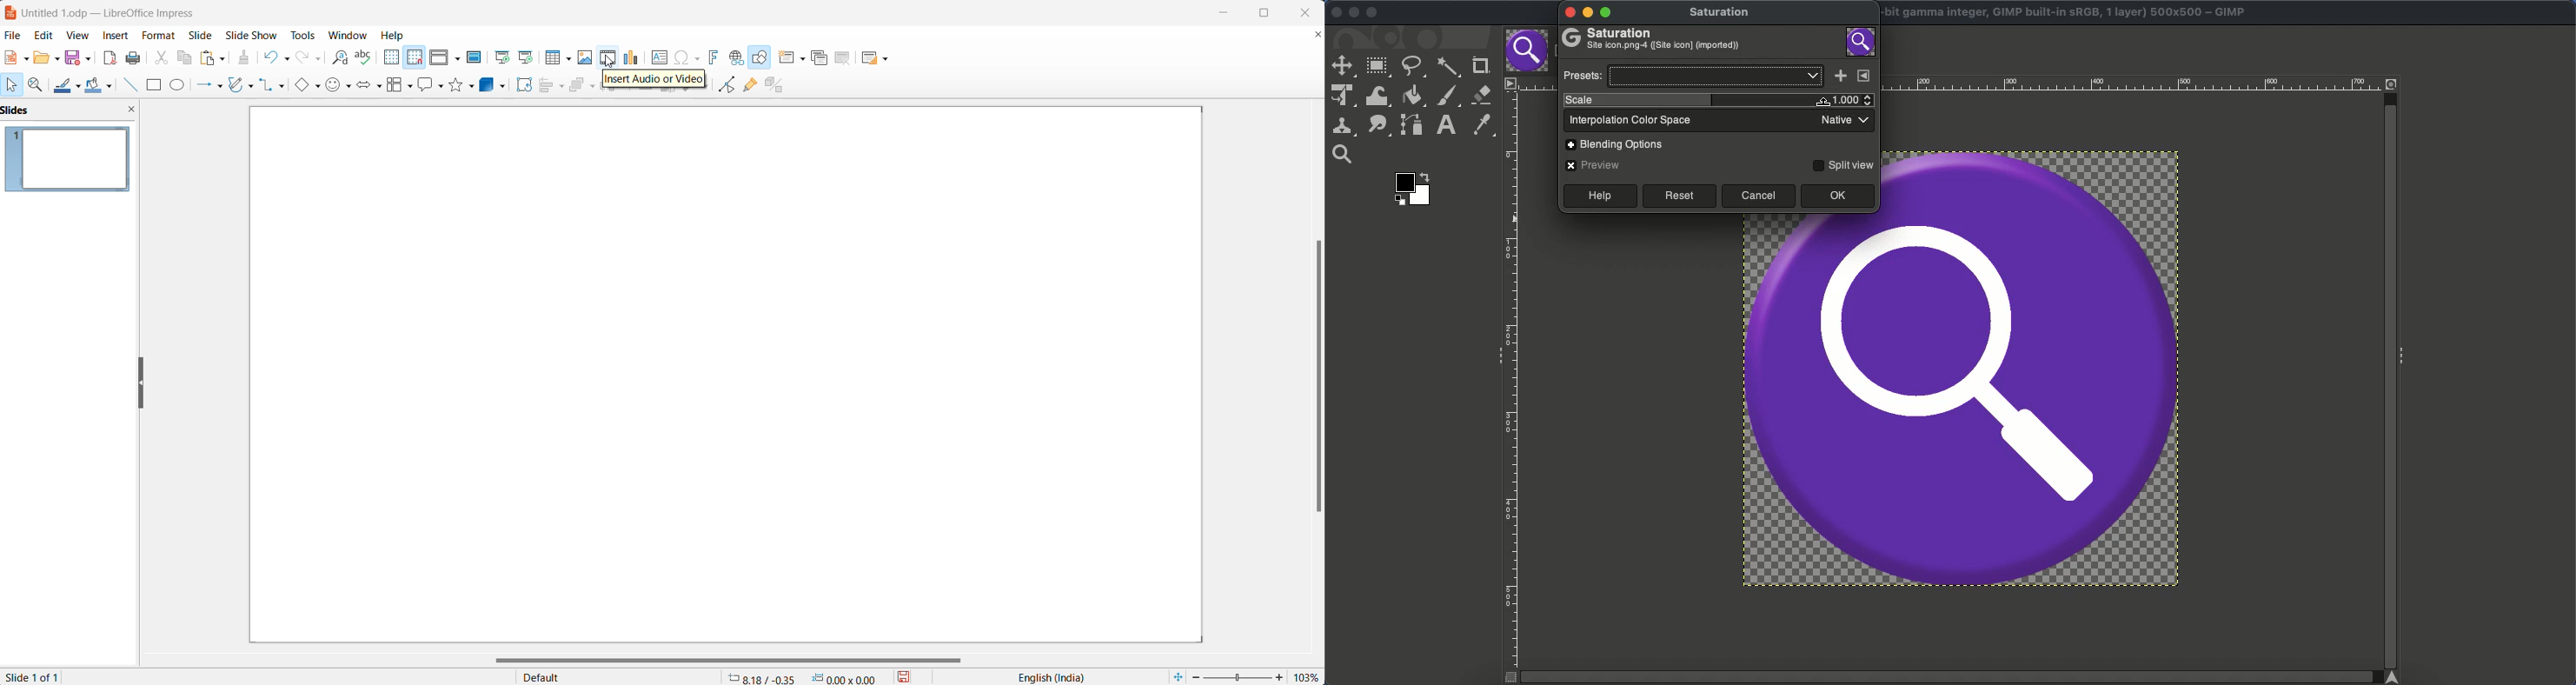  Describe the element at coordinates (59, 86) in the screenshot. I see `line color` at that location.